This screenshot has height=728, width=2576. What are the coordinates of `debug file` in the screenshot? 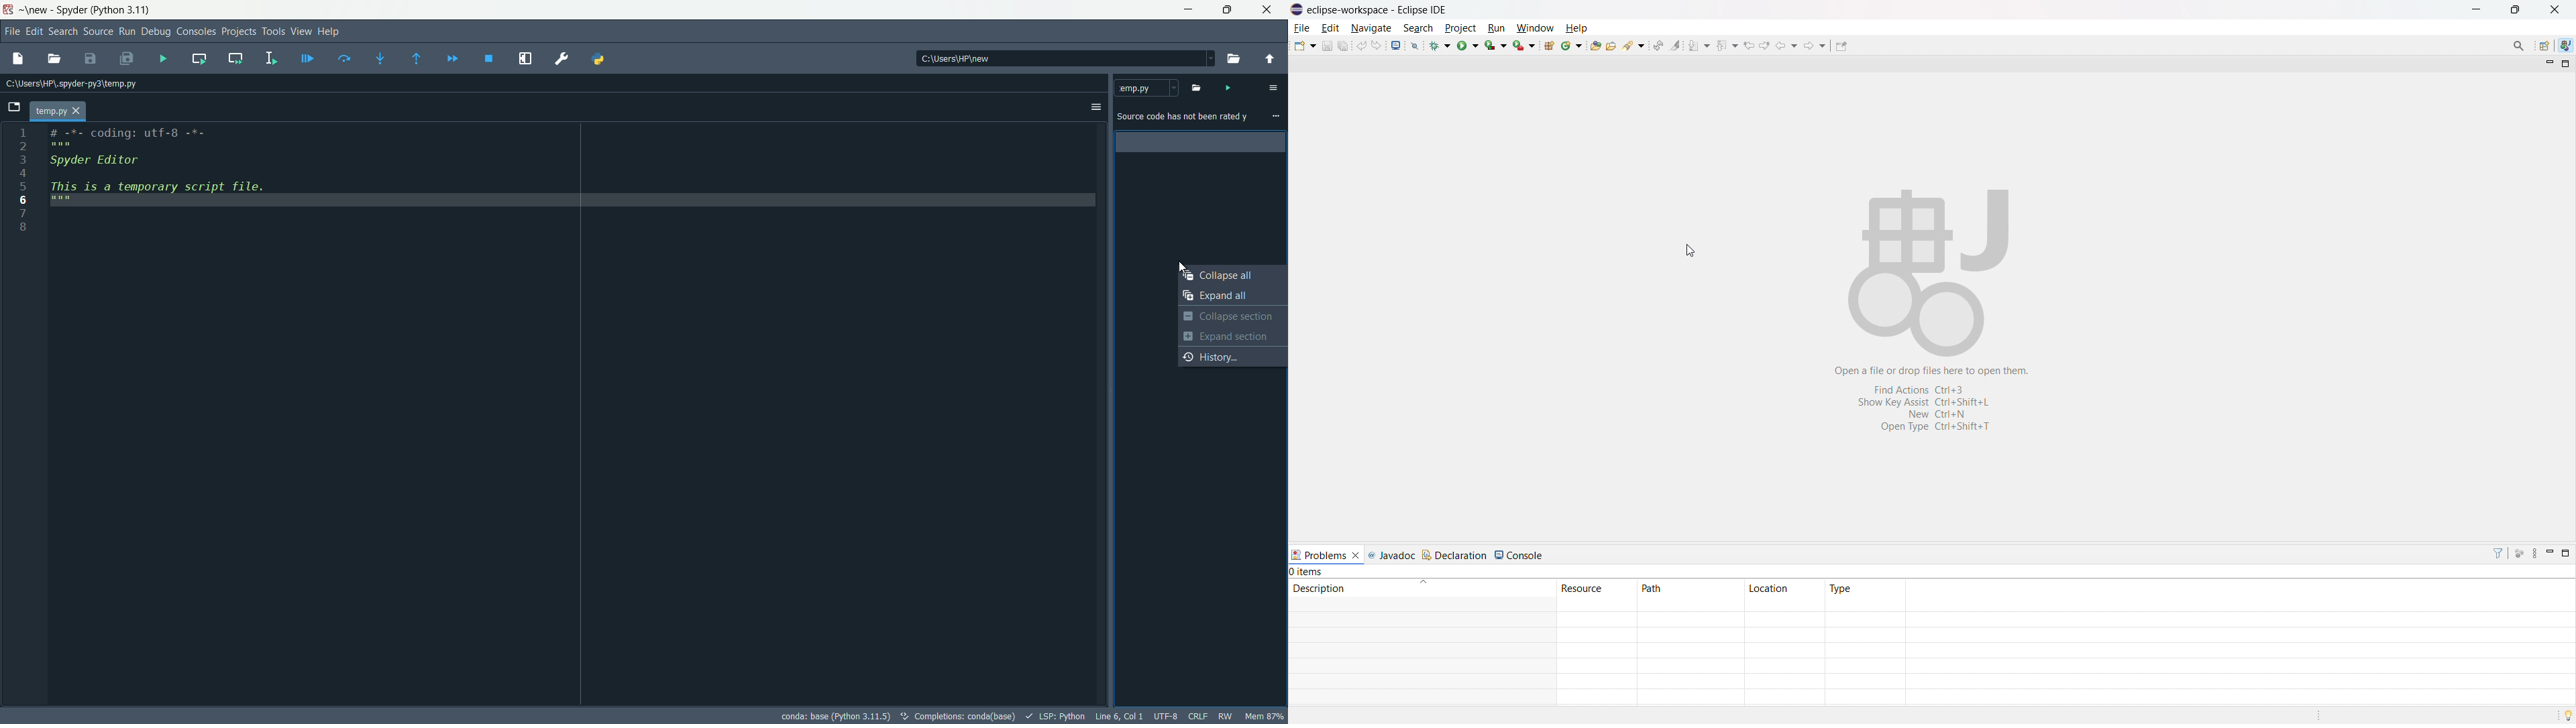 It's located at (305, 60).